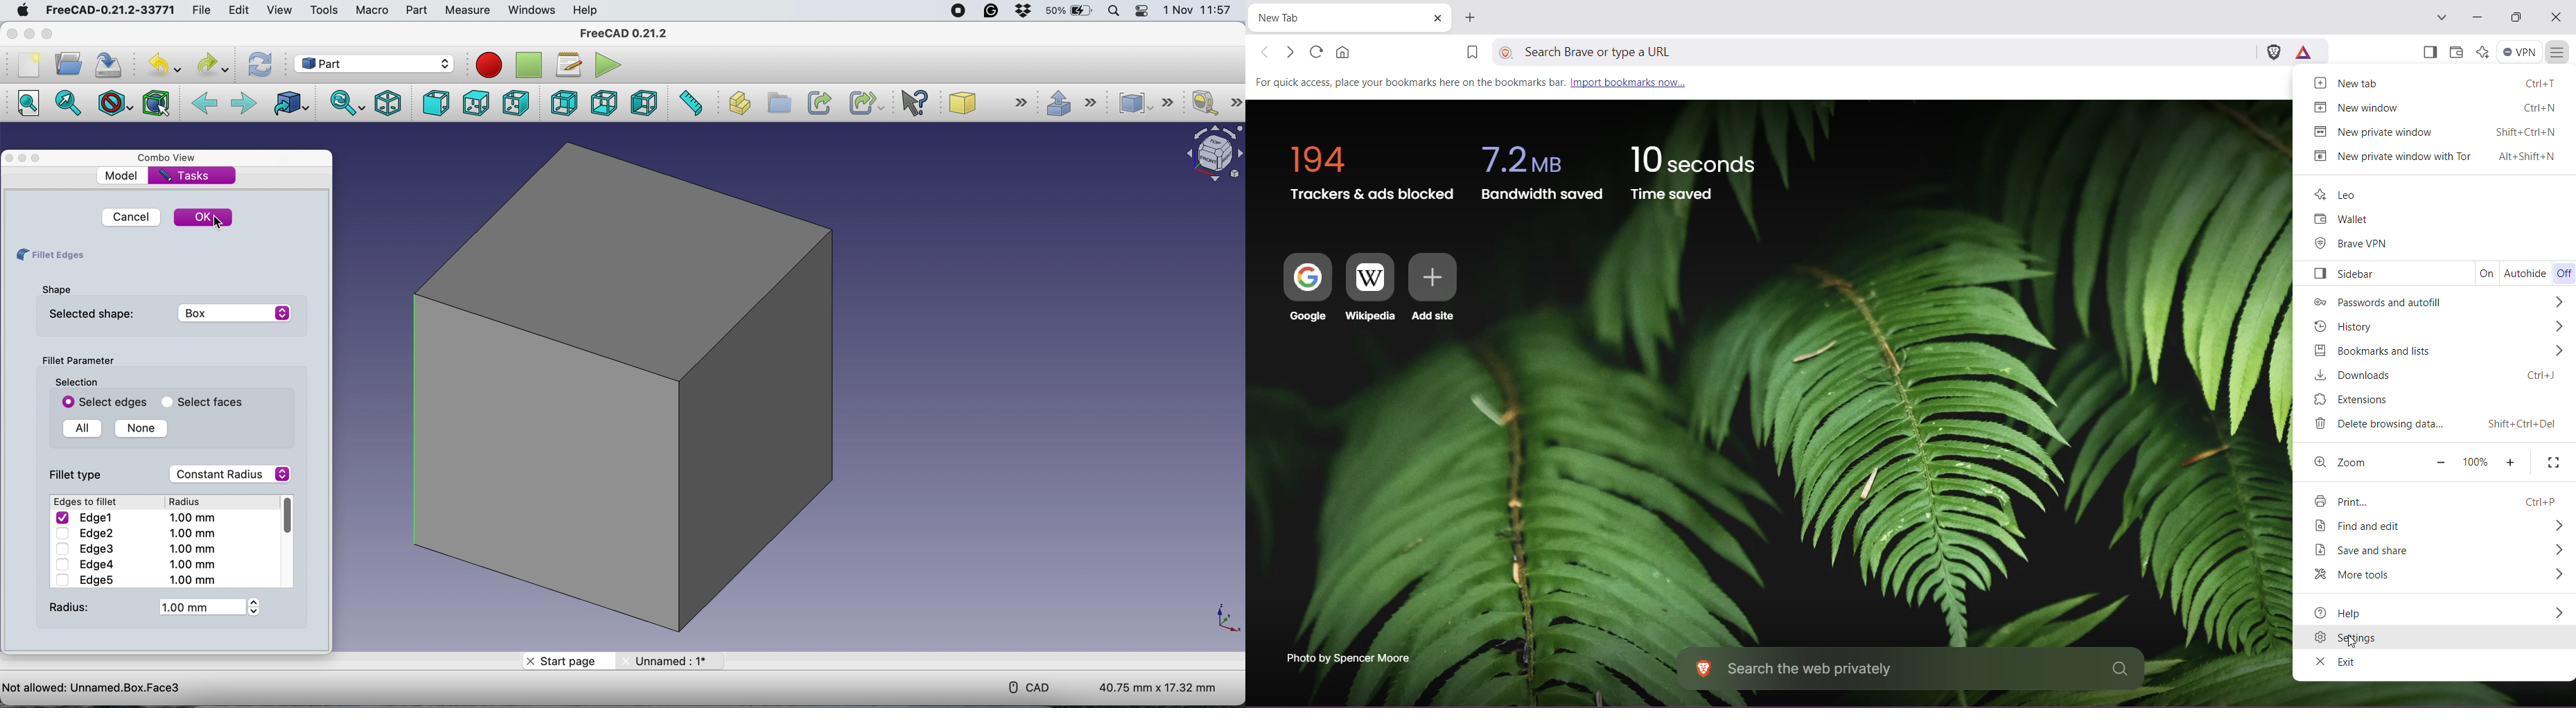 The width and height of the screenshot is (2576, 728). I want to click on Cursor, so click(217, 223).